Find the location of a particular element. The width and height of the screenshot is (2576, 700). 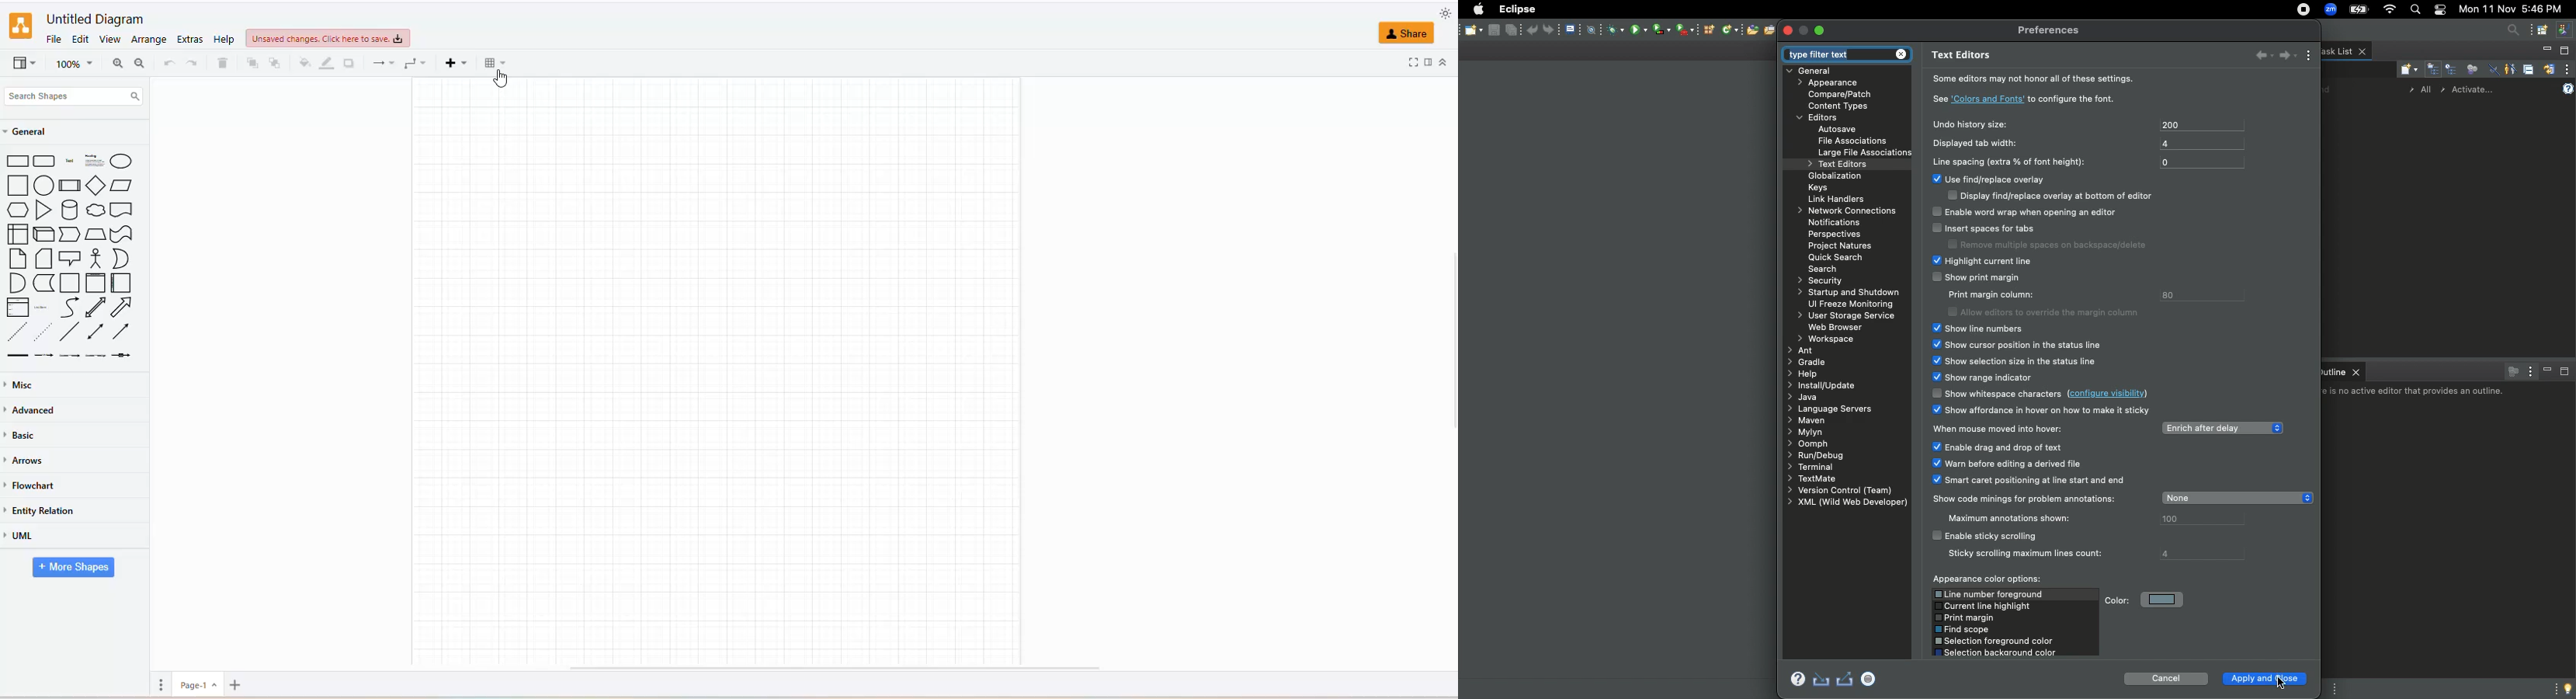

Focus on active task is located at coordinates (2511, 370).